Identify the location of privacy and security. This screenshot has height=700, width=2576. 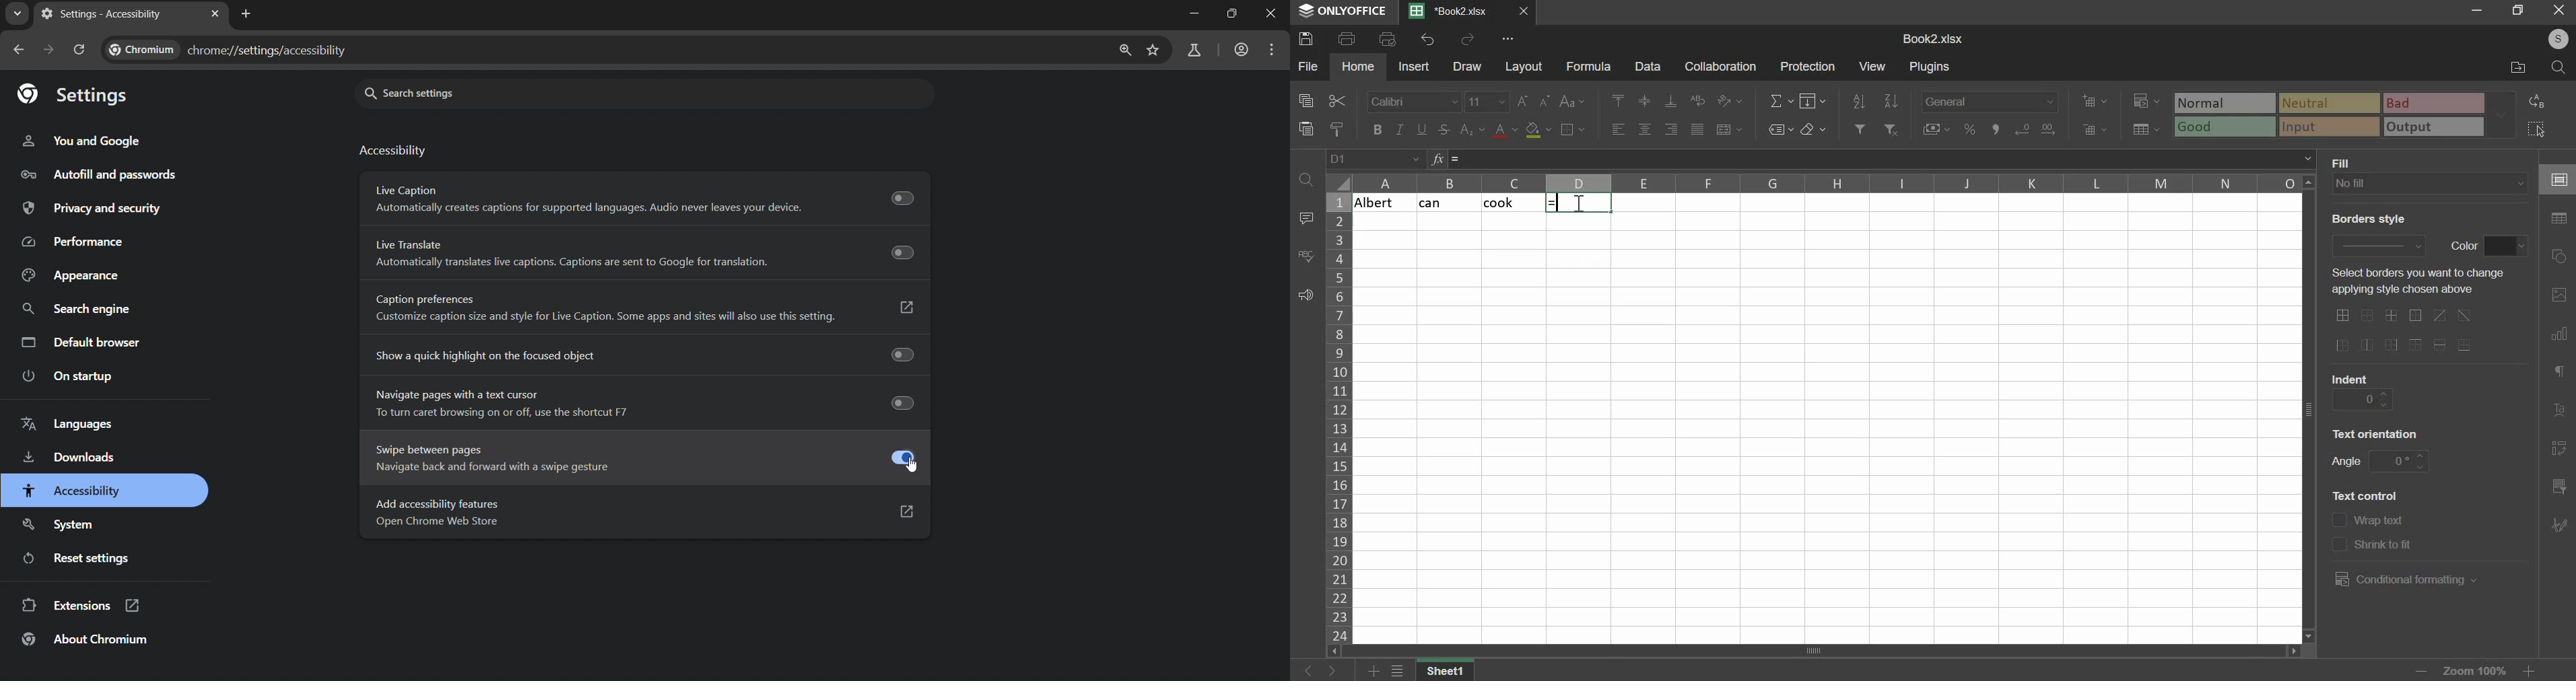
(94, 209).